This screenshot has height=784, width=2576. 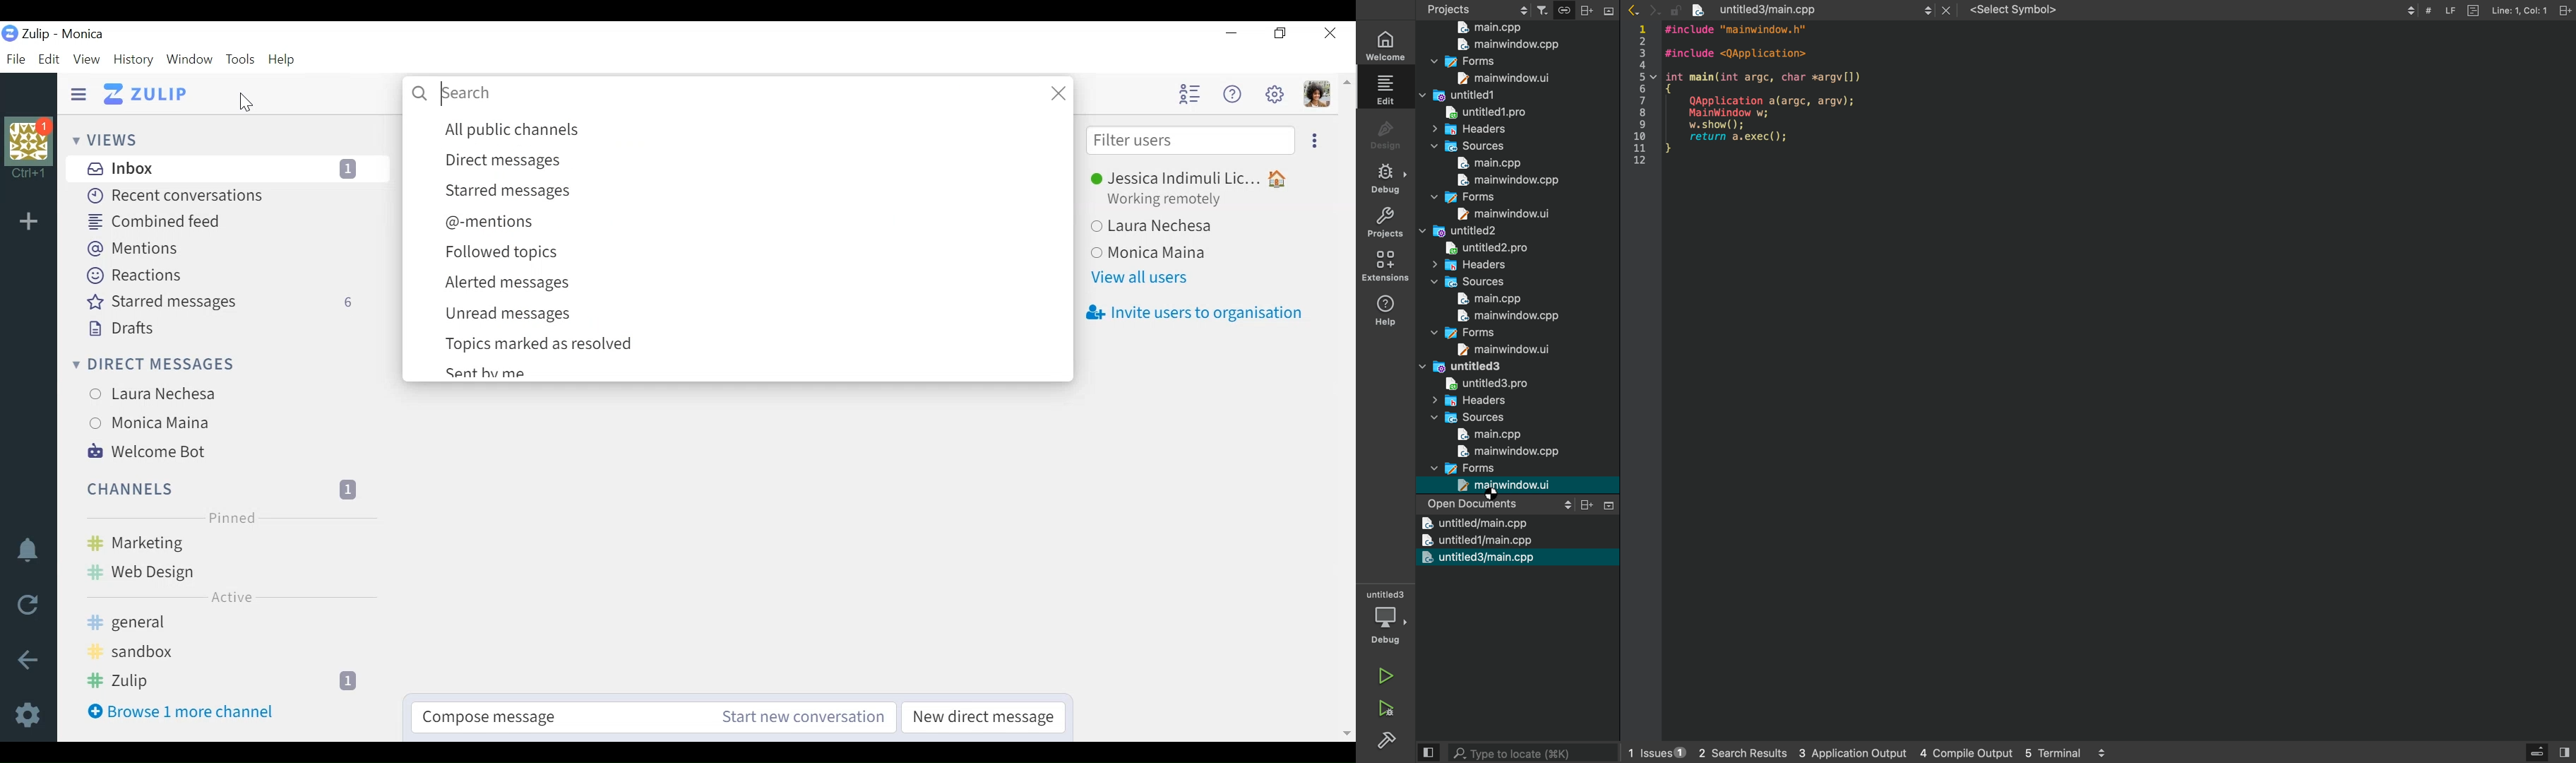 I want to click on Filter users, so click(x=1190, y=139).